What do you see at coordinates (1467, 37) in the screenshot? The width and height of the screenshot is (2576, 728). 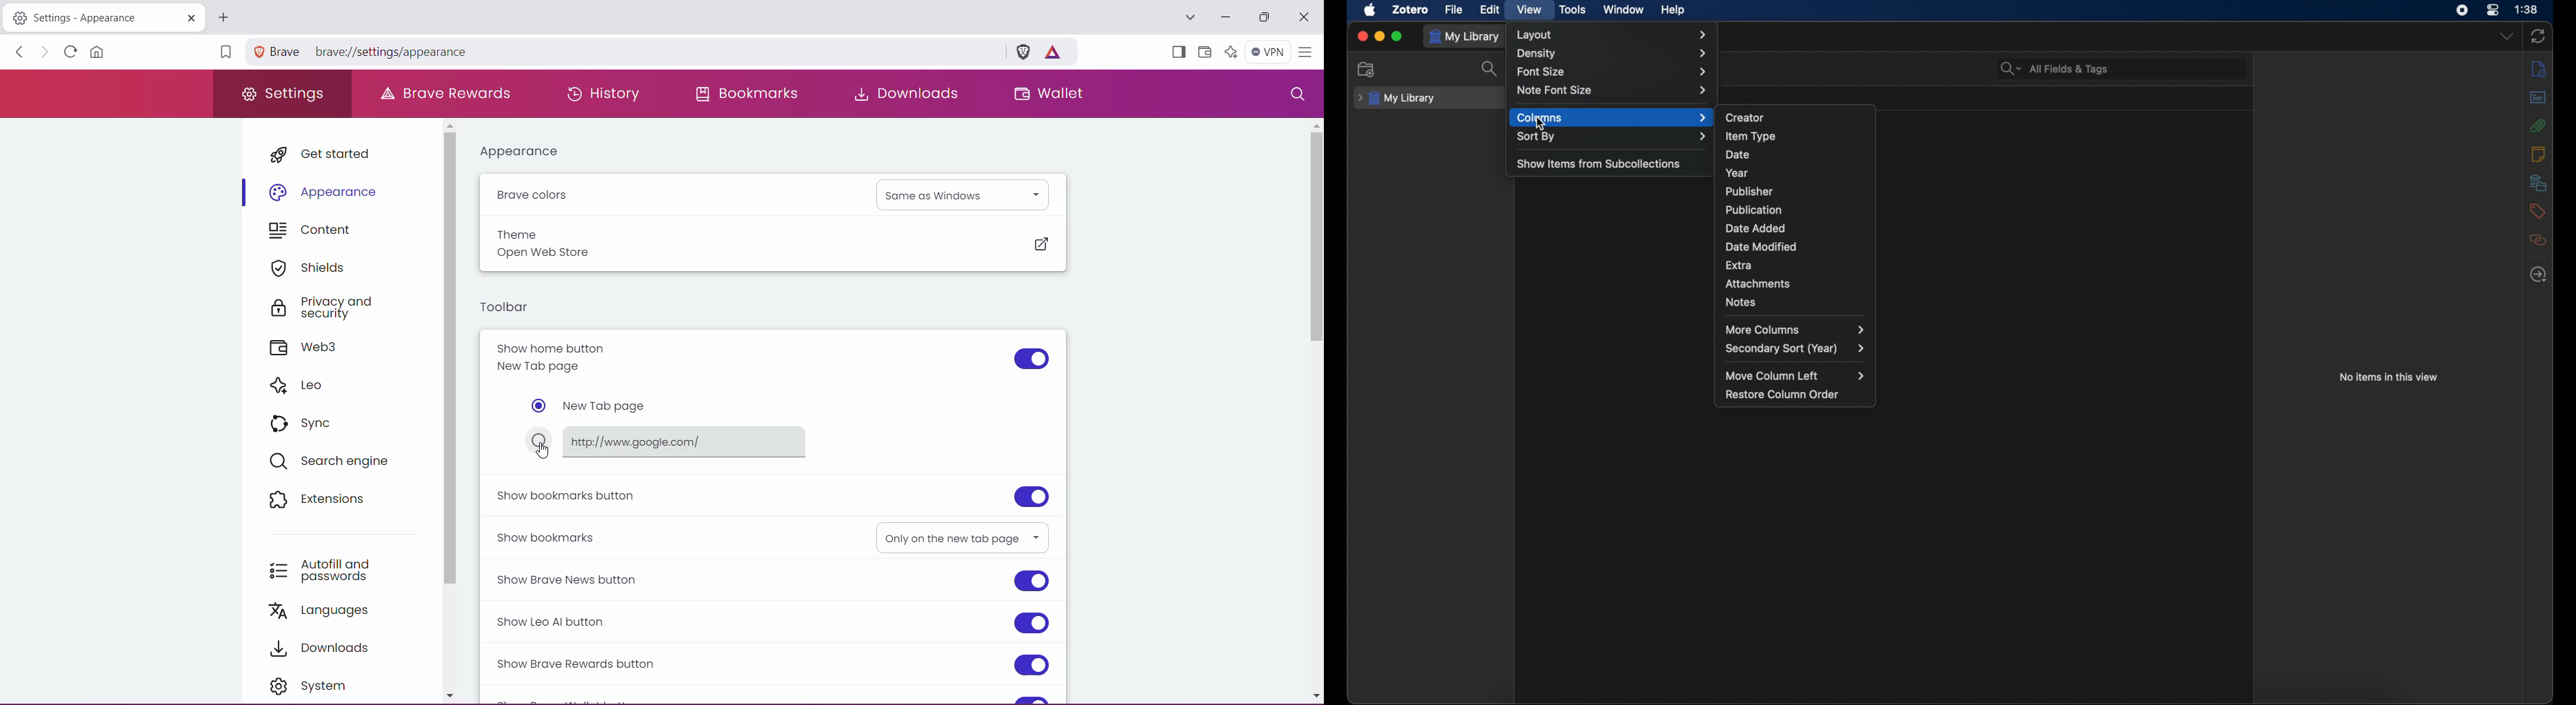 I see `my library` at bounding box center [1467, 37].